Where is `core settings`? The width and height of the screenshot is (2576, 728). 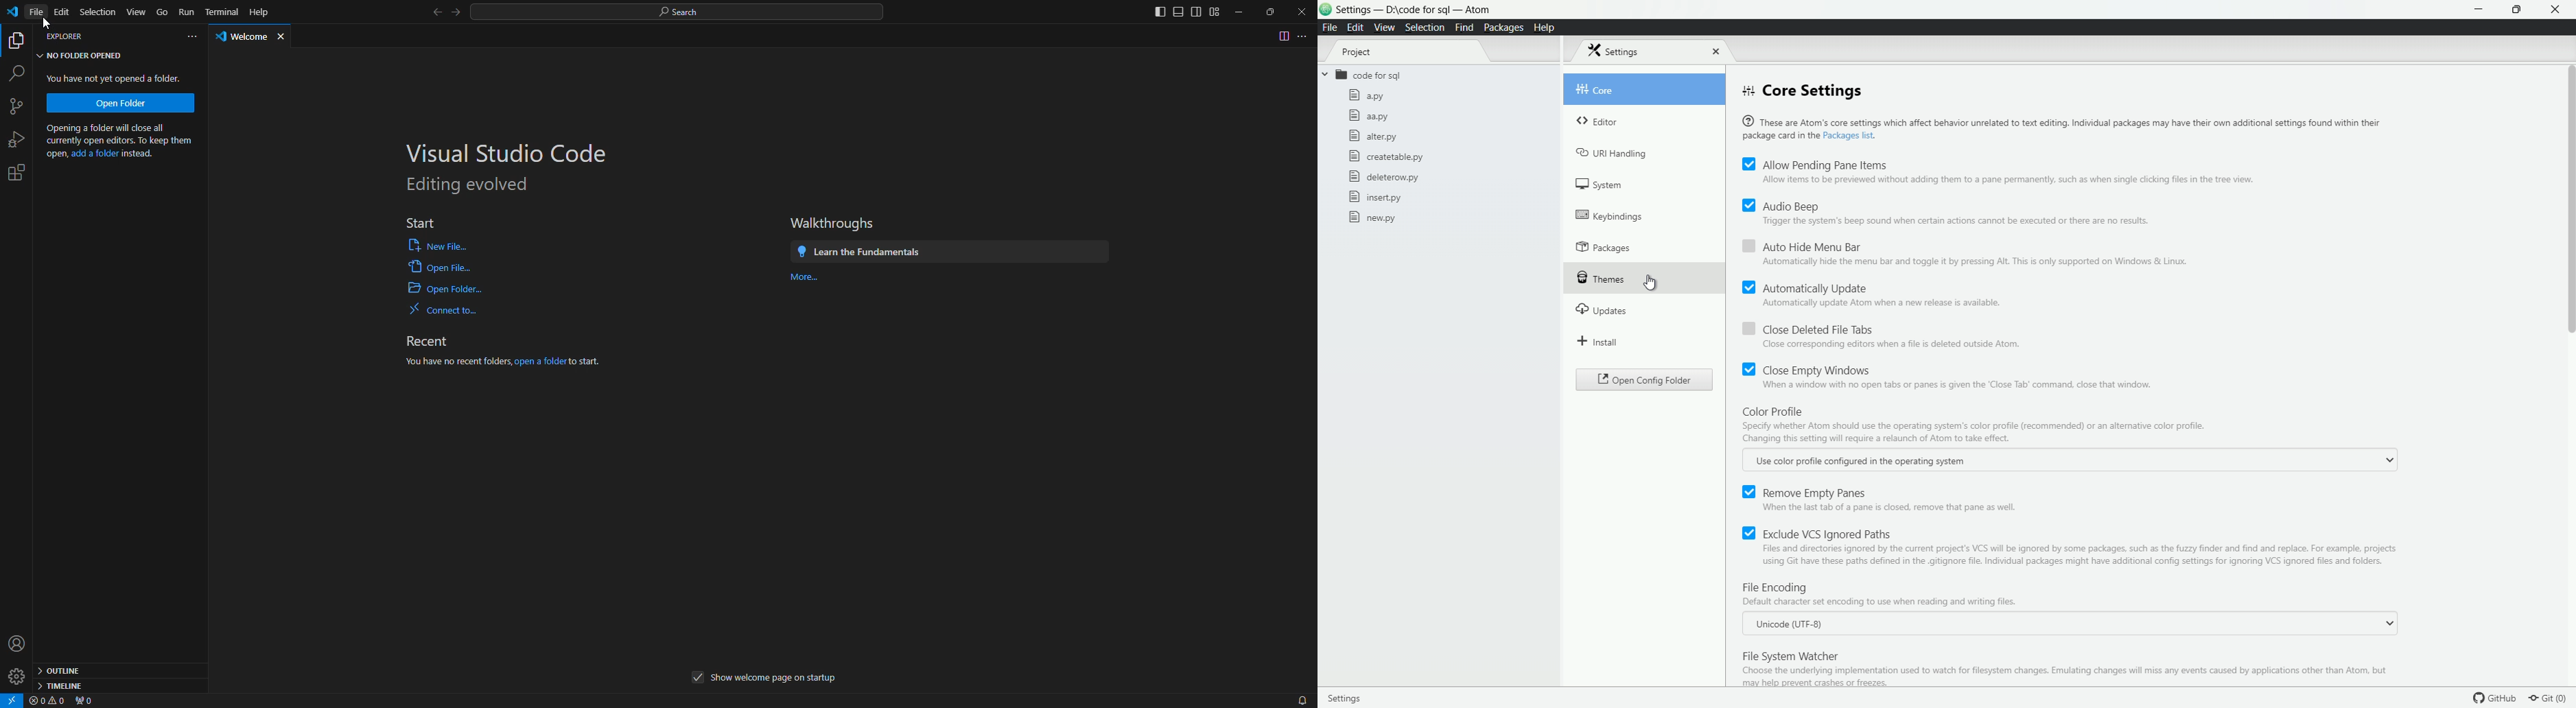
core settings is located at coordinates (1803, 91).